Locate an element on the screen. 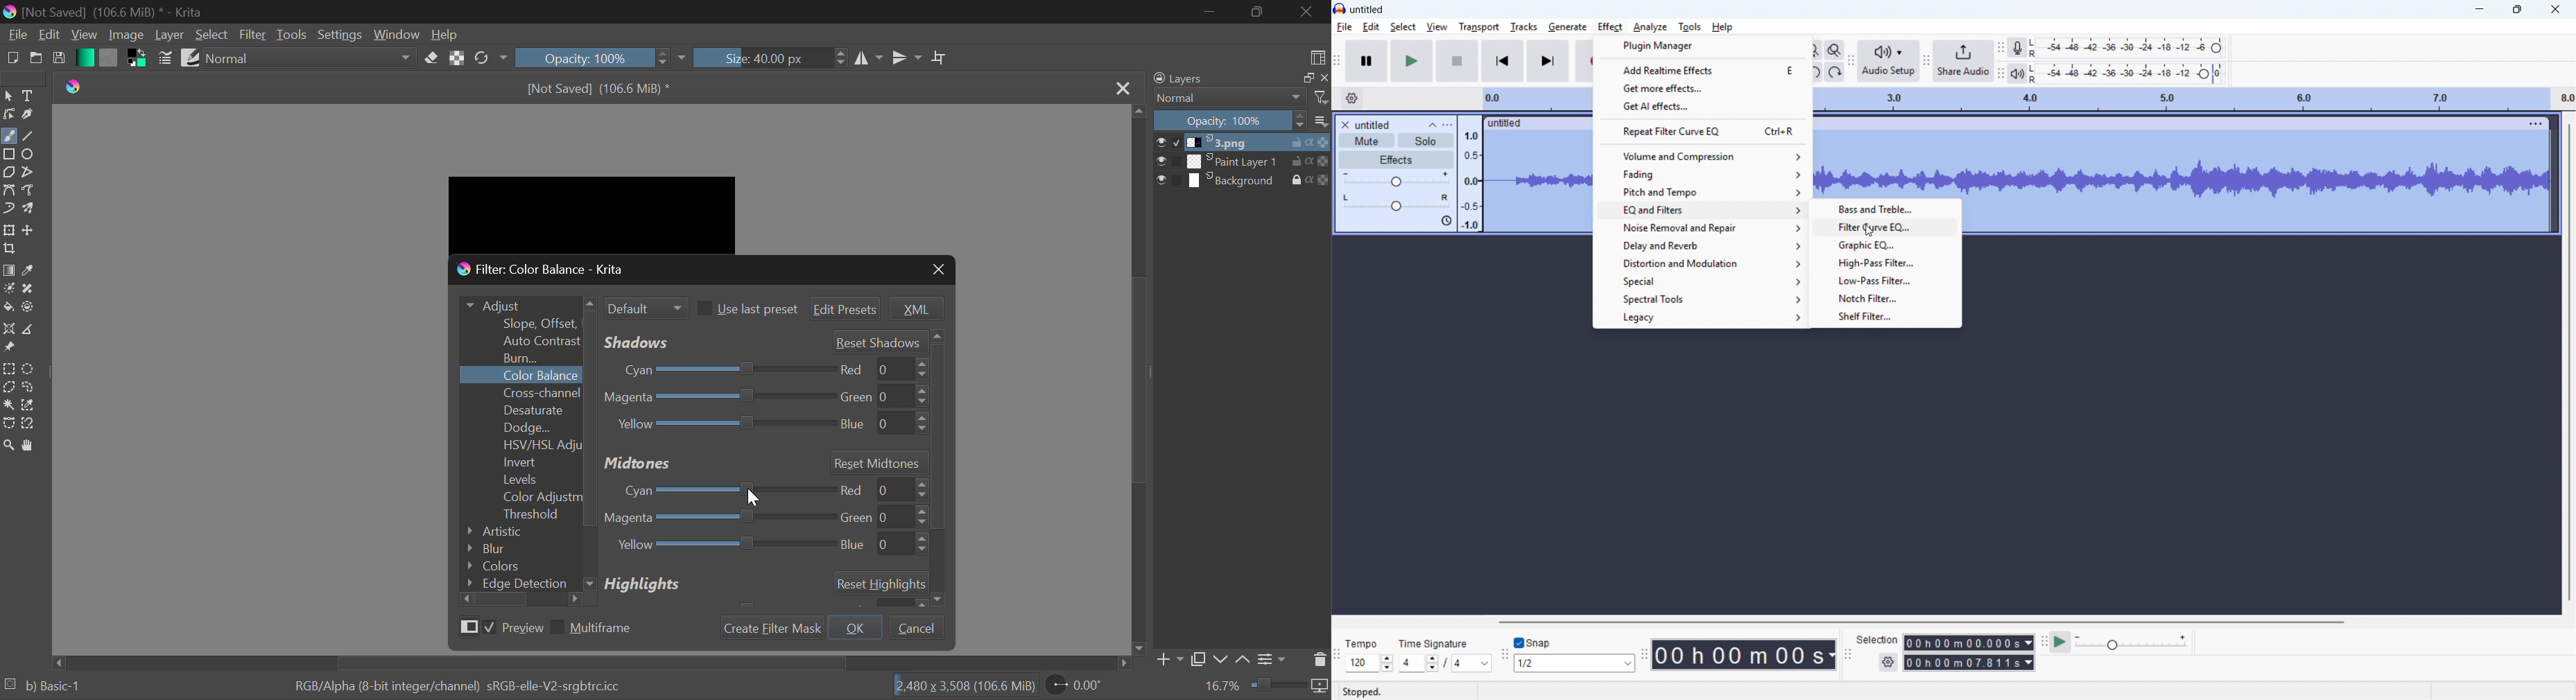 This screenshot has height=700, width=2576. Preview is located at coordinates (499, 627).